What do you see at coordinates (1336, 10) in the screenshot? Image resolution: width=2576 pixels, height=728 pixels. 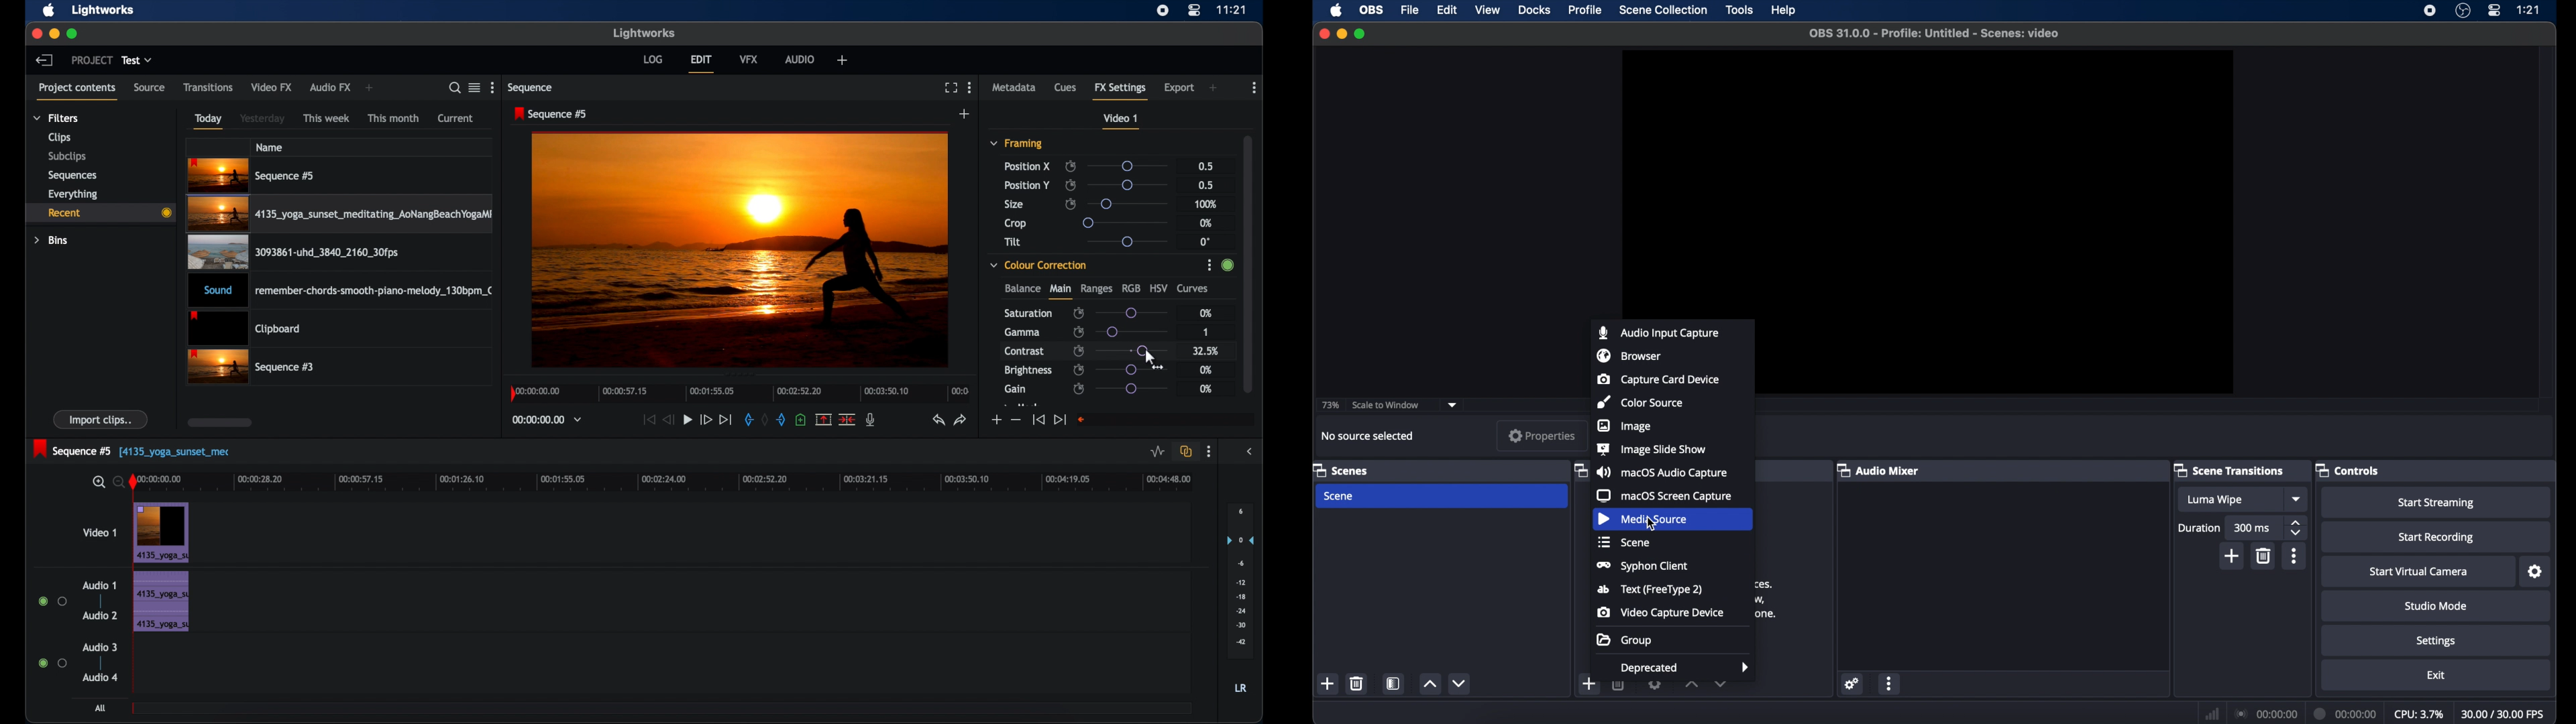 I see `apple icon` at bounding box center [1336, 10].